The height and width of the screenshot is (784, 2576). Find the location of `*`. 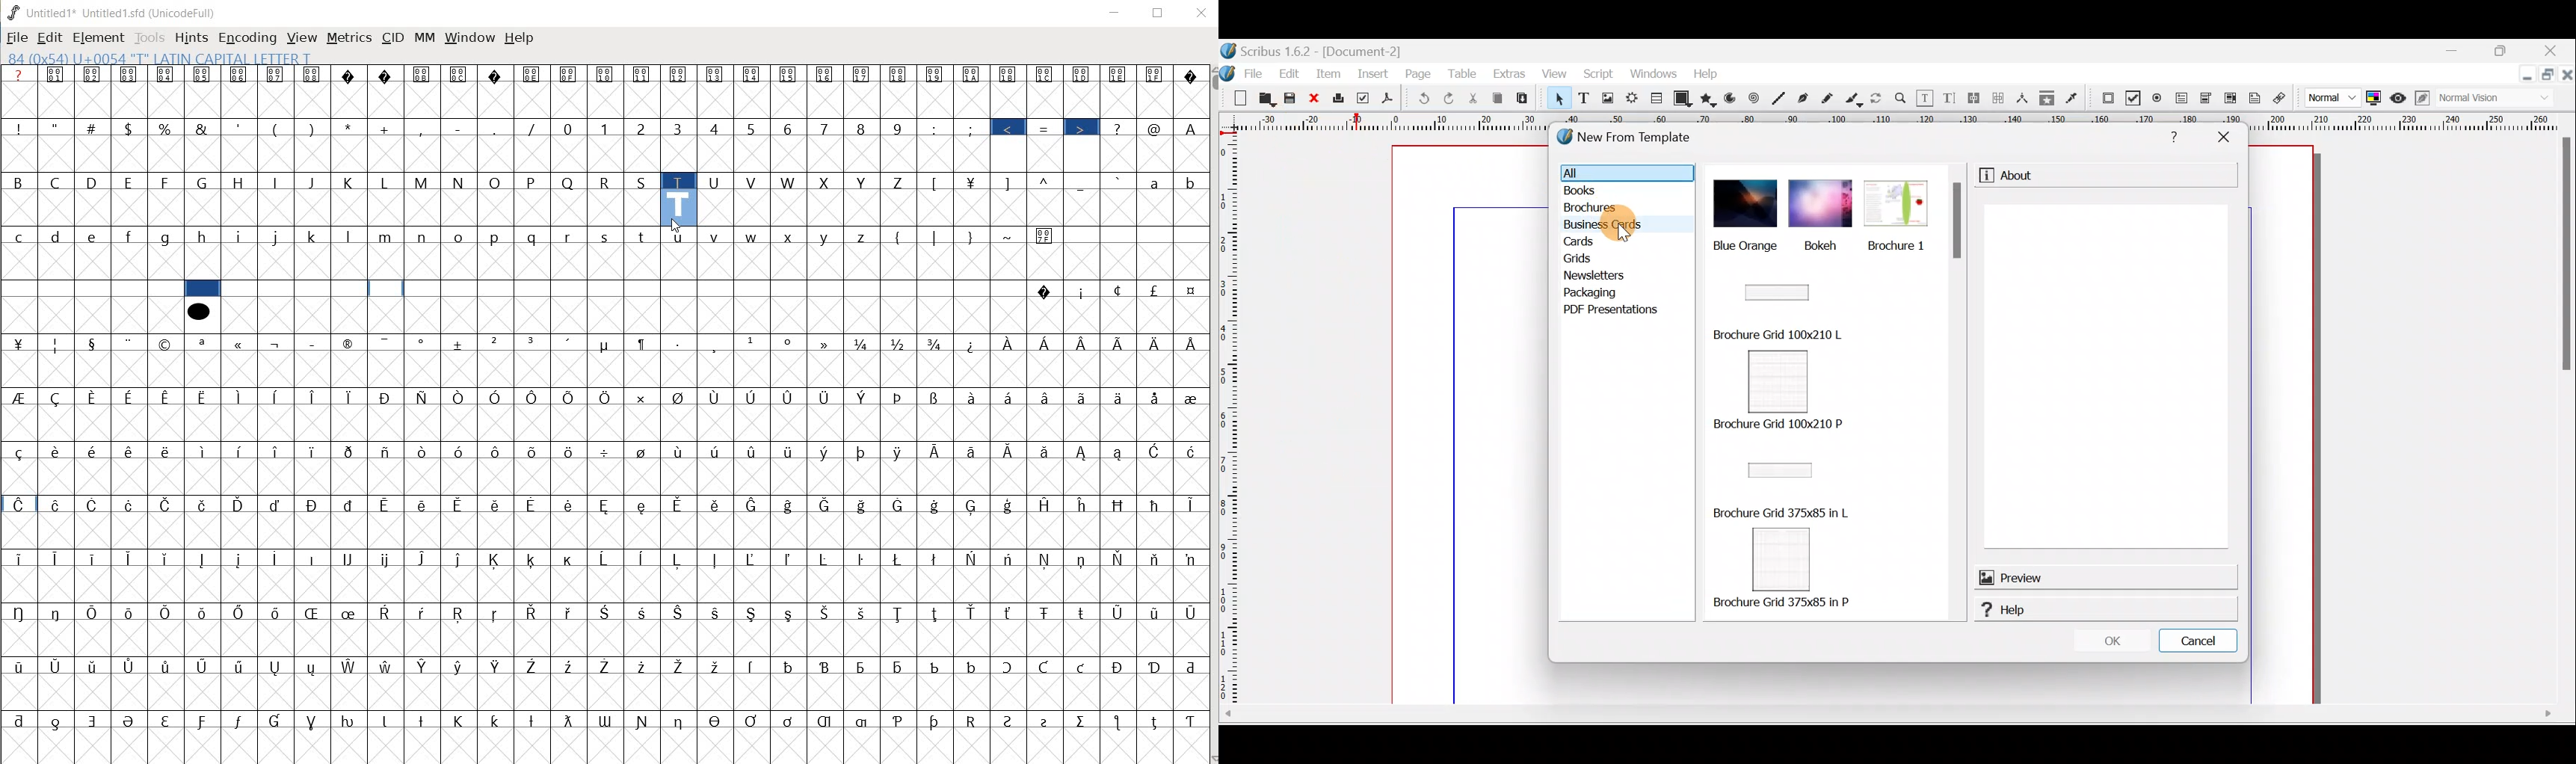

* is located at coordinates (352, 127).